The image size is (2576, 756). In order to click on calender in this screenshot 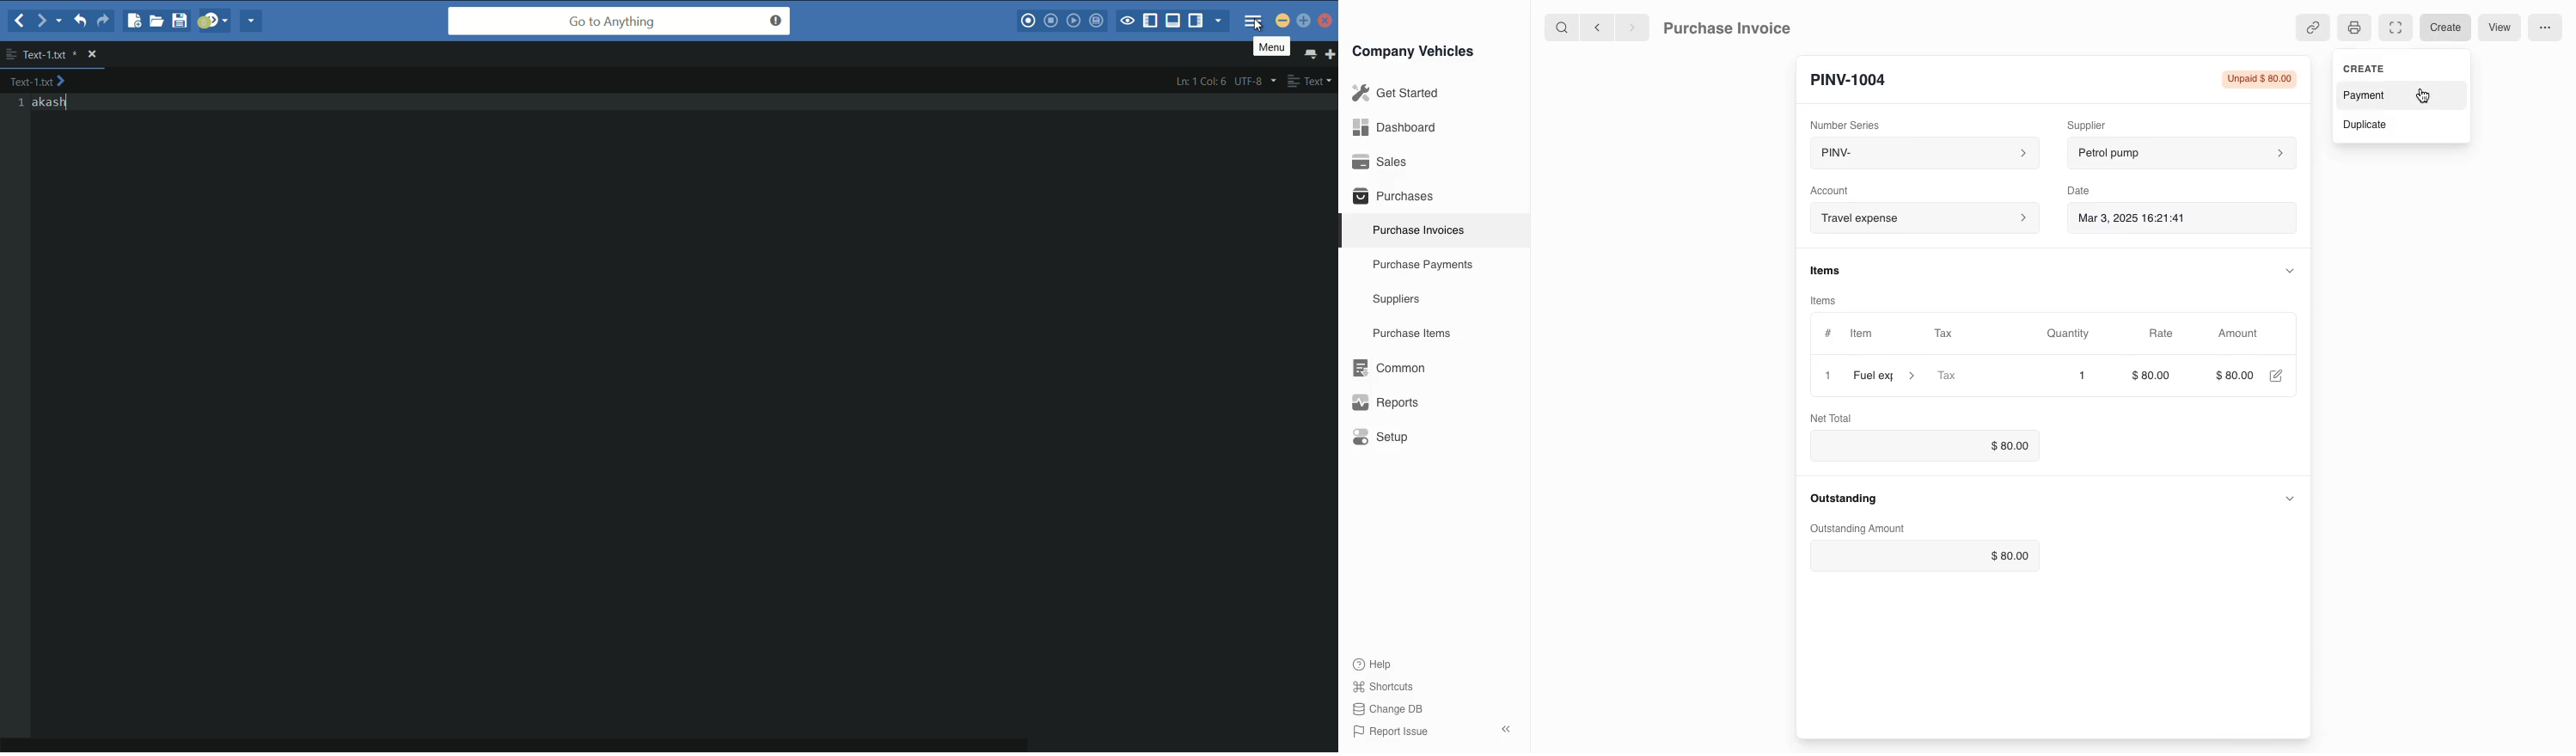, I will do `click(2282, 219)`.